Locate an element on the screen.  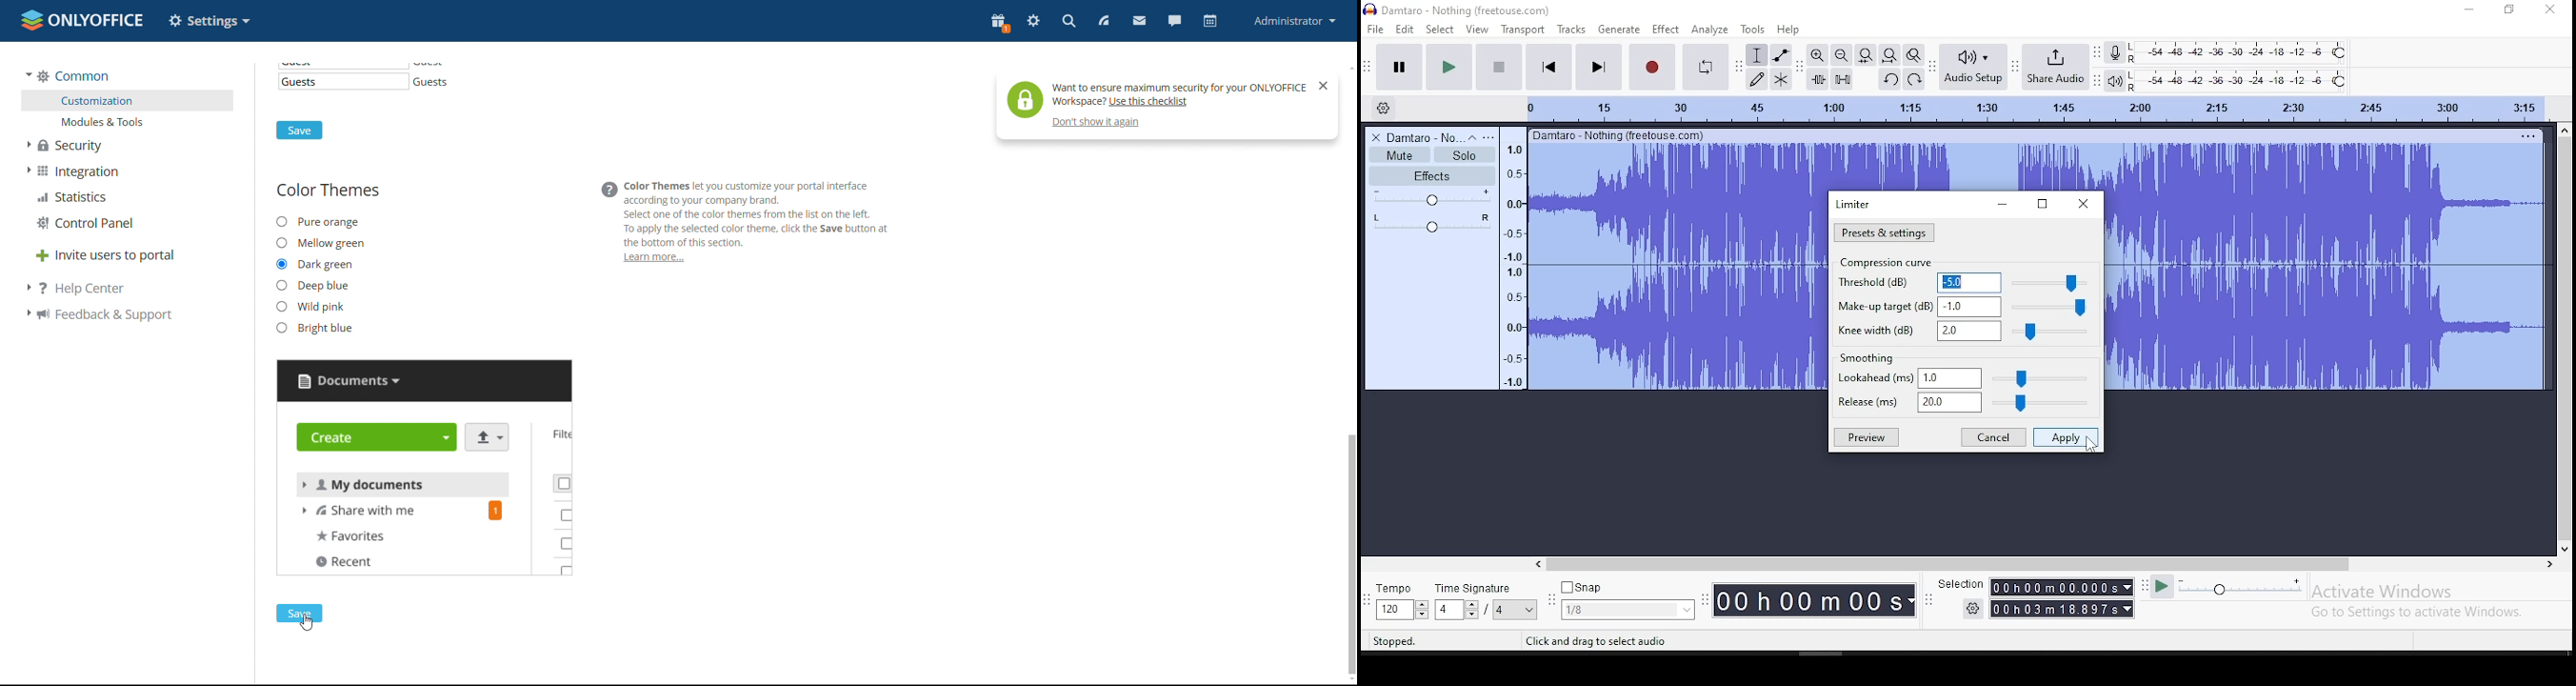
stop is located at coordinates (1501, 67).